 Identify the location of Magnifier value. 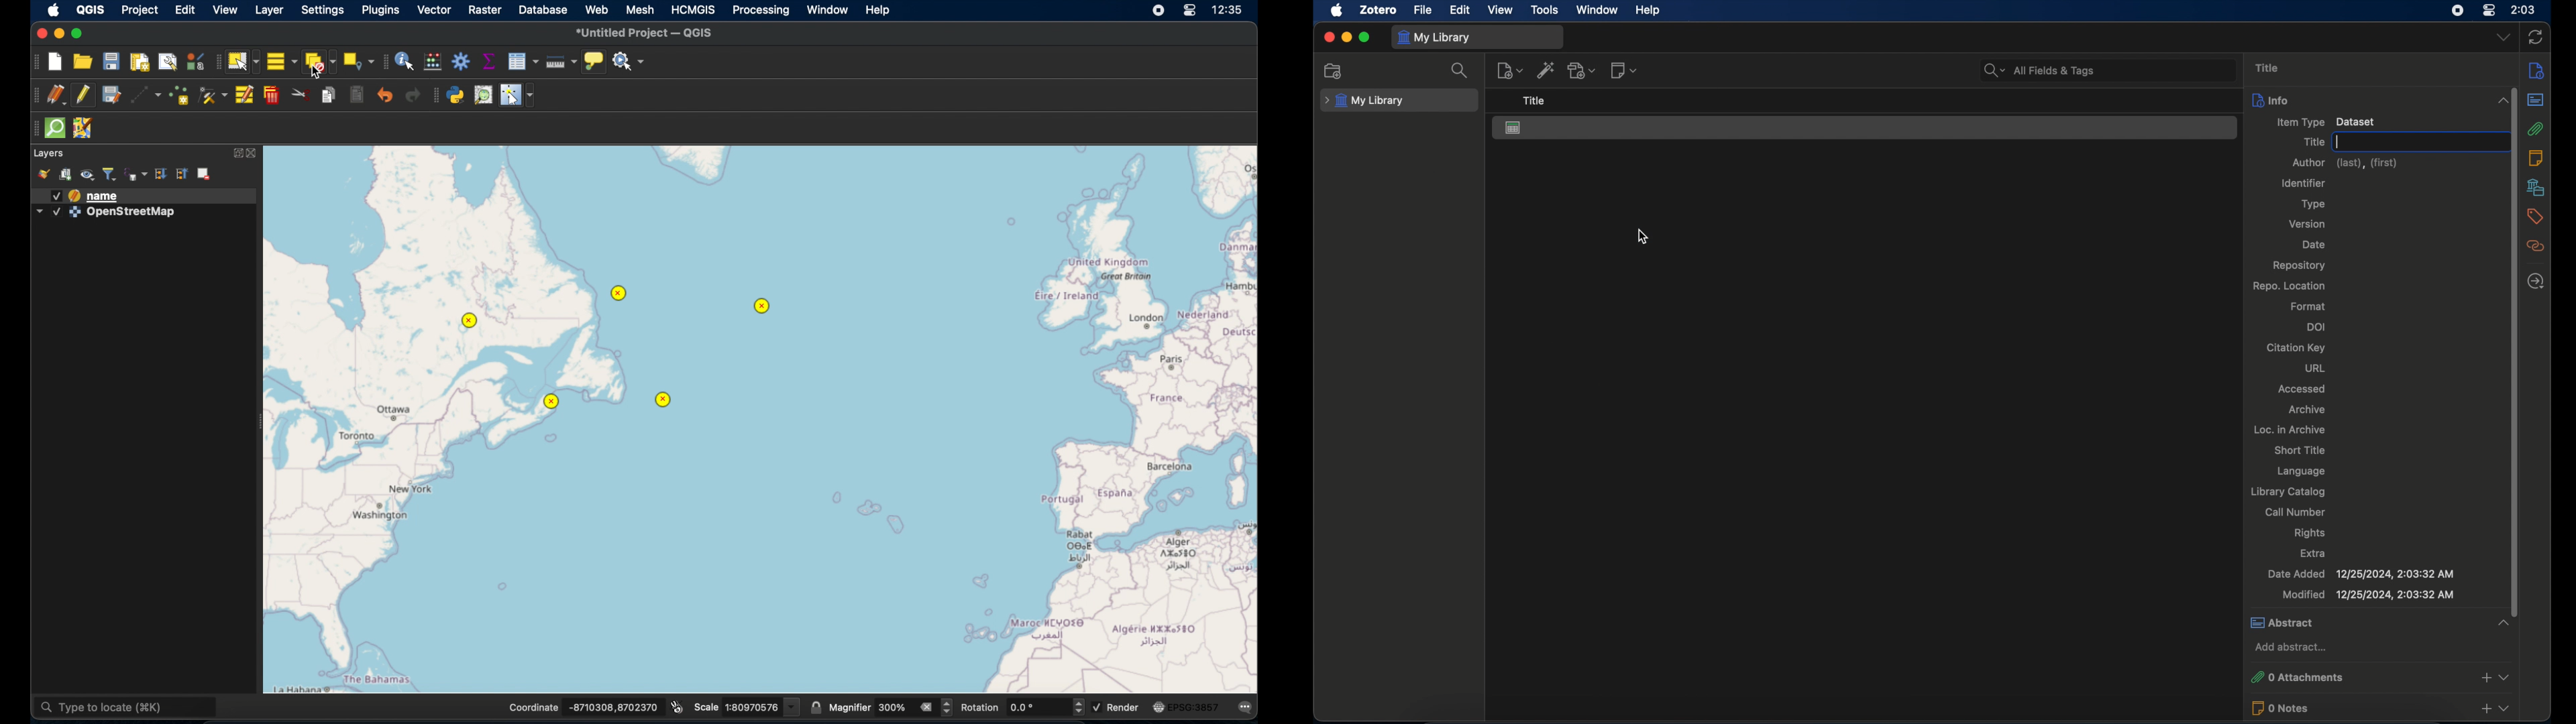
(893, 707).